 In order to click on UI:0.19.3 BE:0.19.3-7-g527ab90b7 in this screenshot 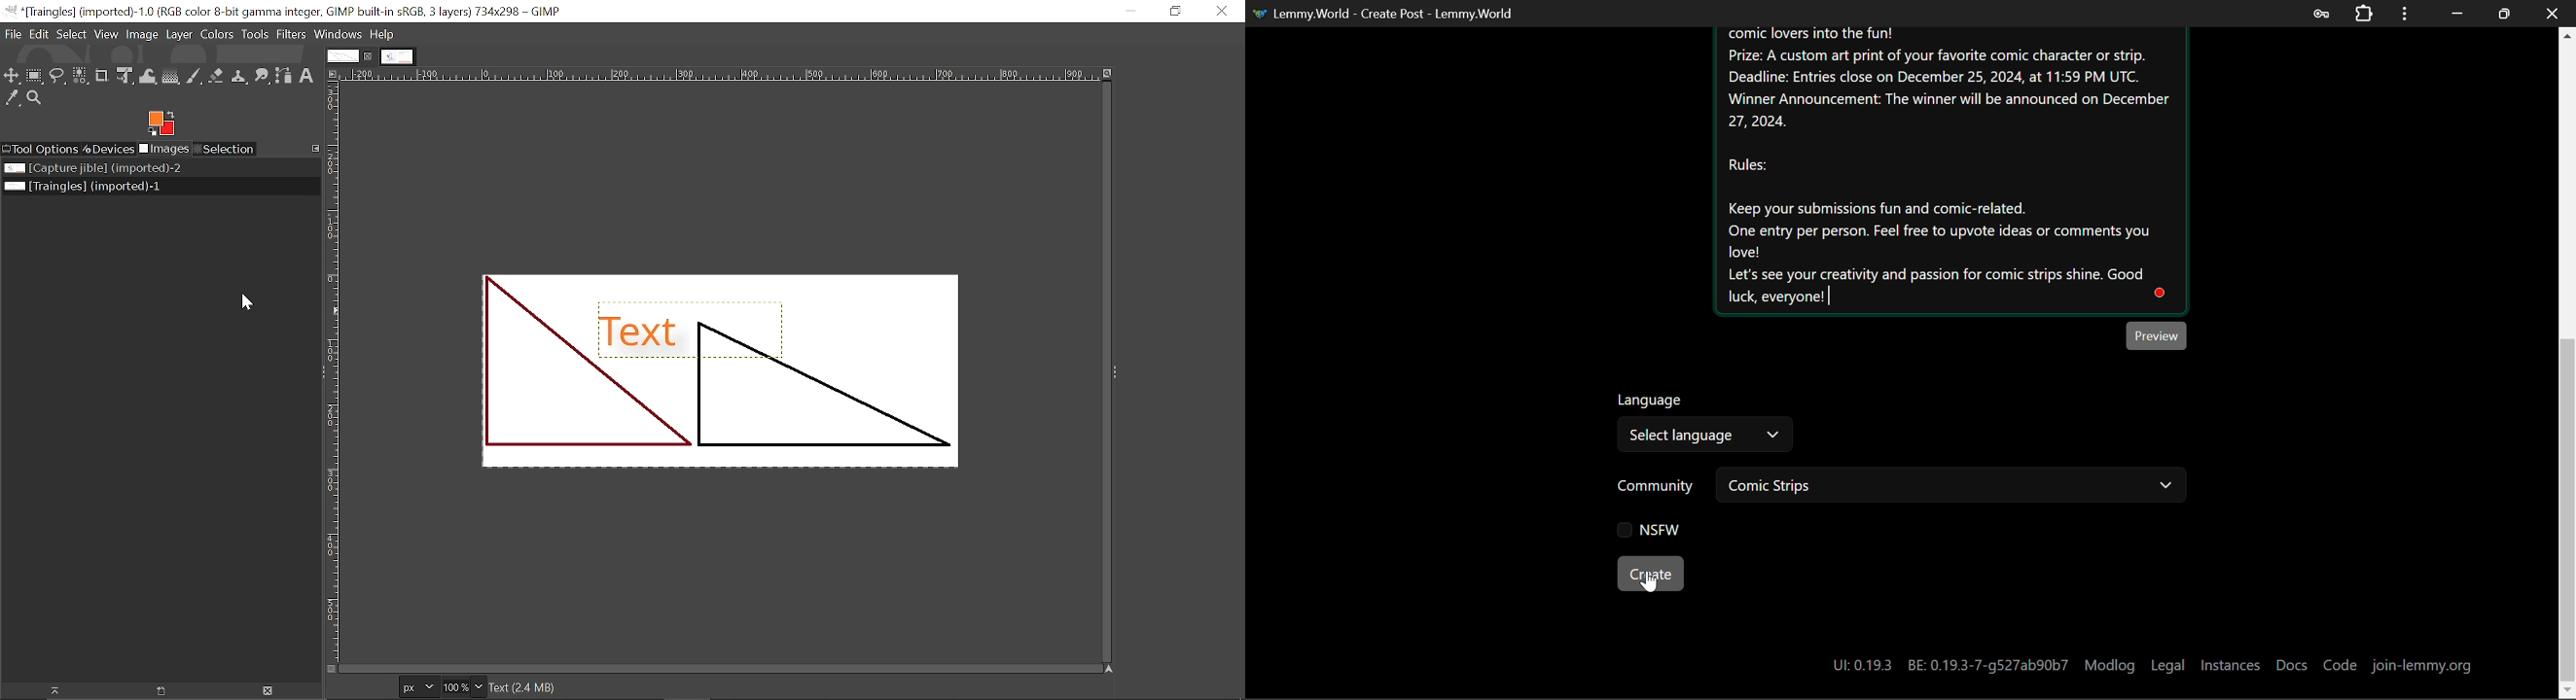, I will do `click(1950, 665)`.